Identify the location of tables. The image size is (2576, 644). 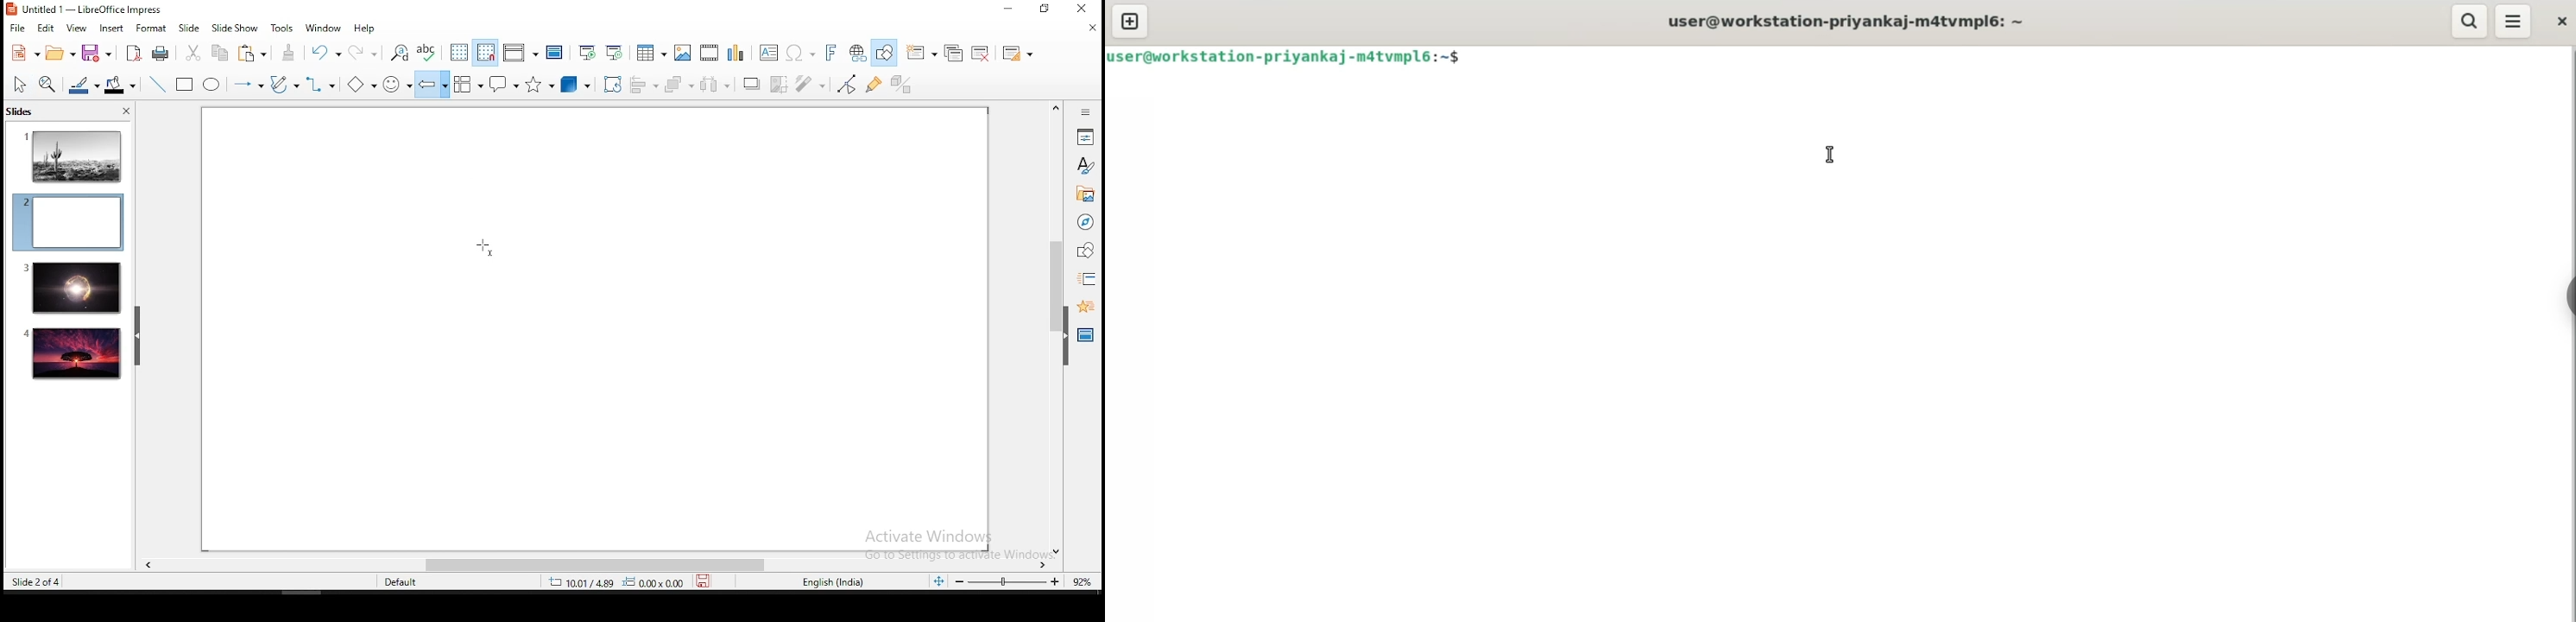
(648, 51).